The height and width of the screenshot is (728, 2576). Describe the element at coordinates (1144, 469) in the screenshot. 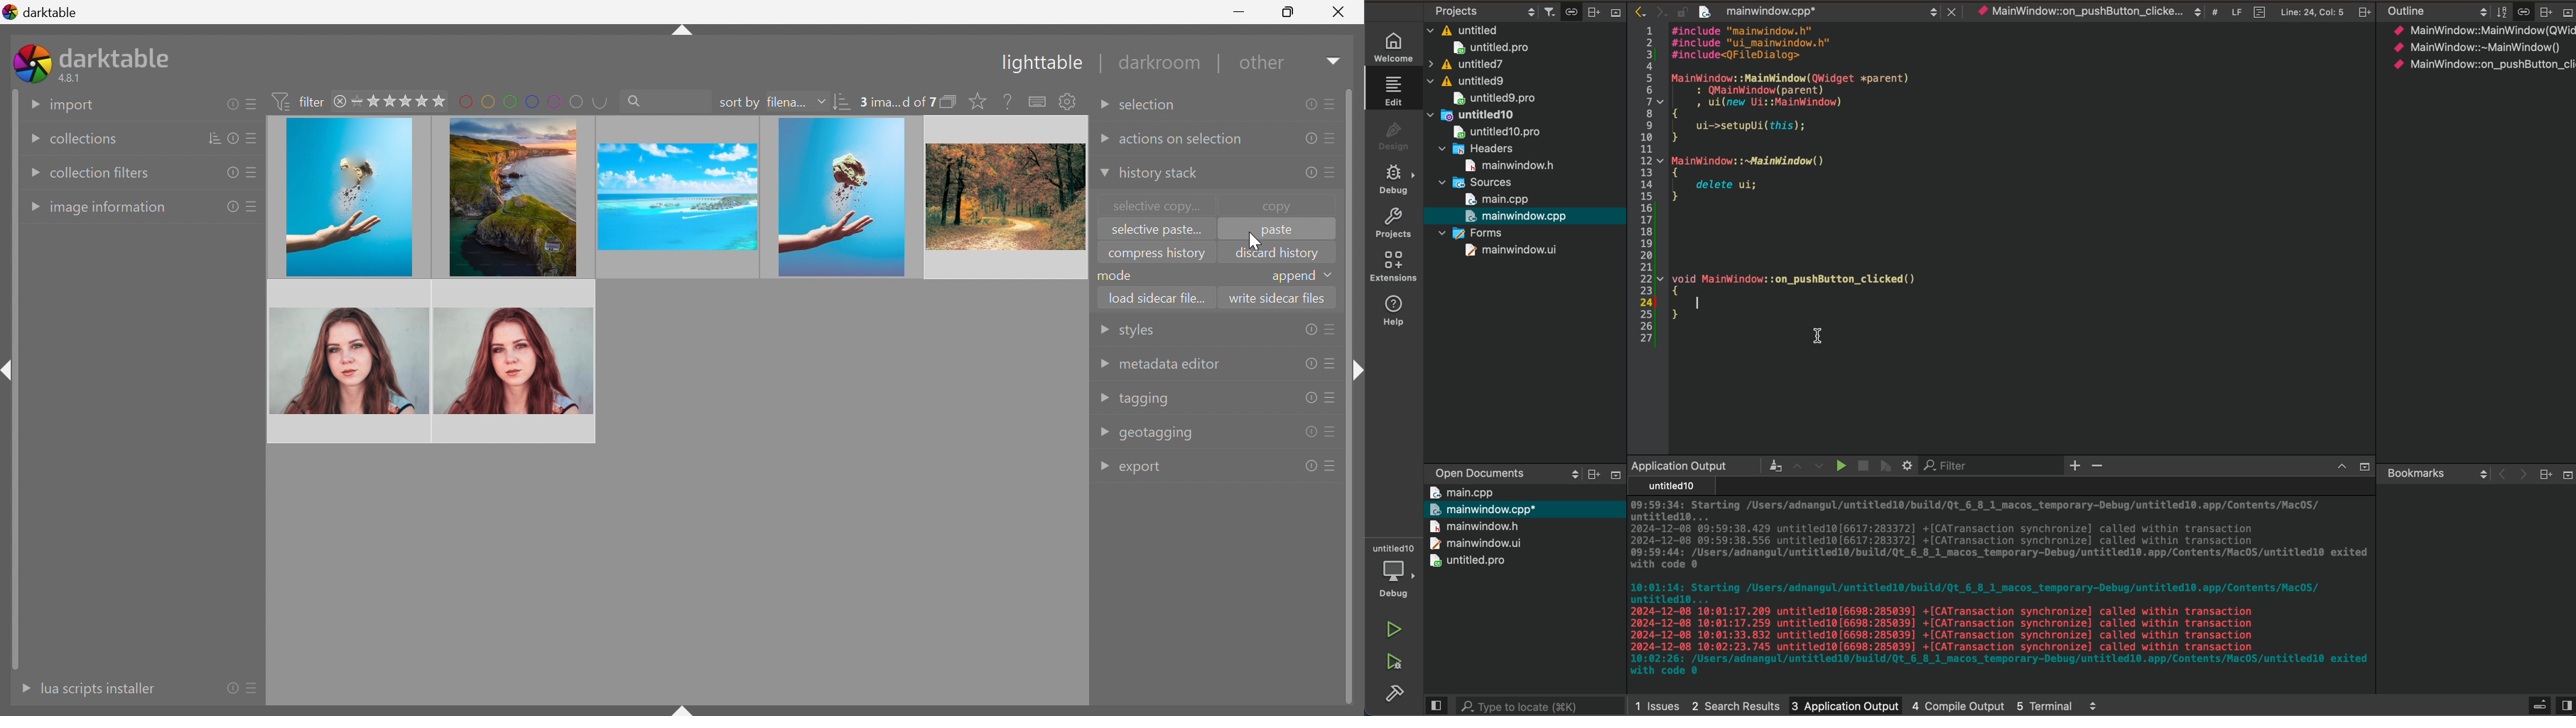

I see `export` at that location.